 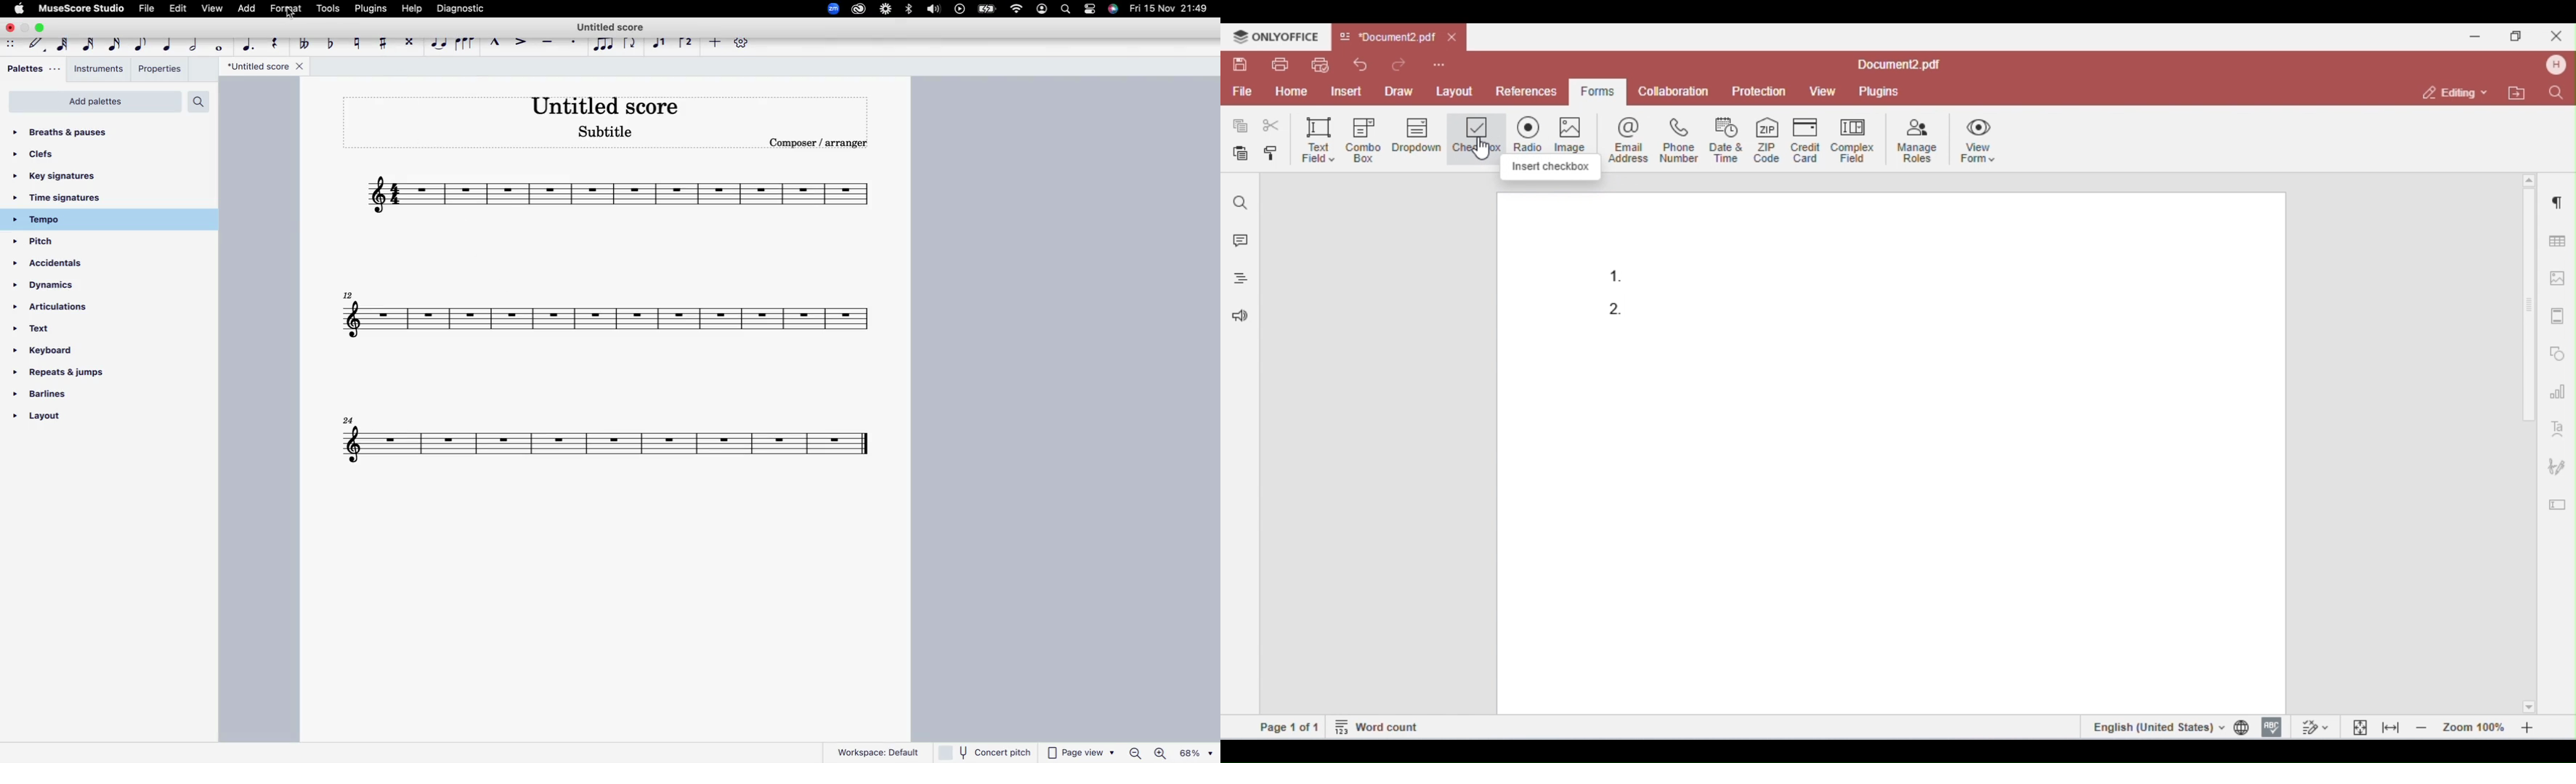 I want to click on search, so click(x=198, y=101).